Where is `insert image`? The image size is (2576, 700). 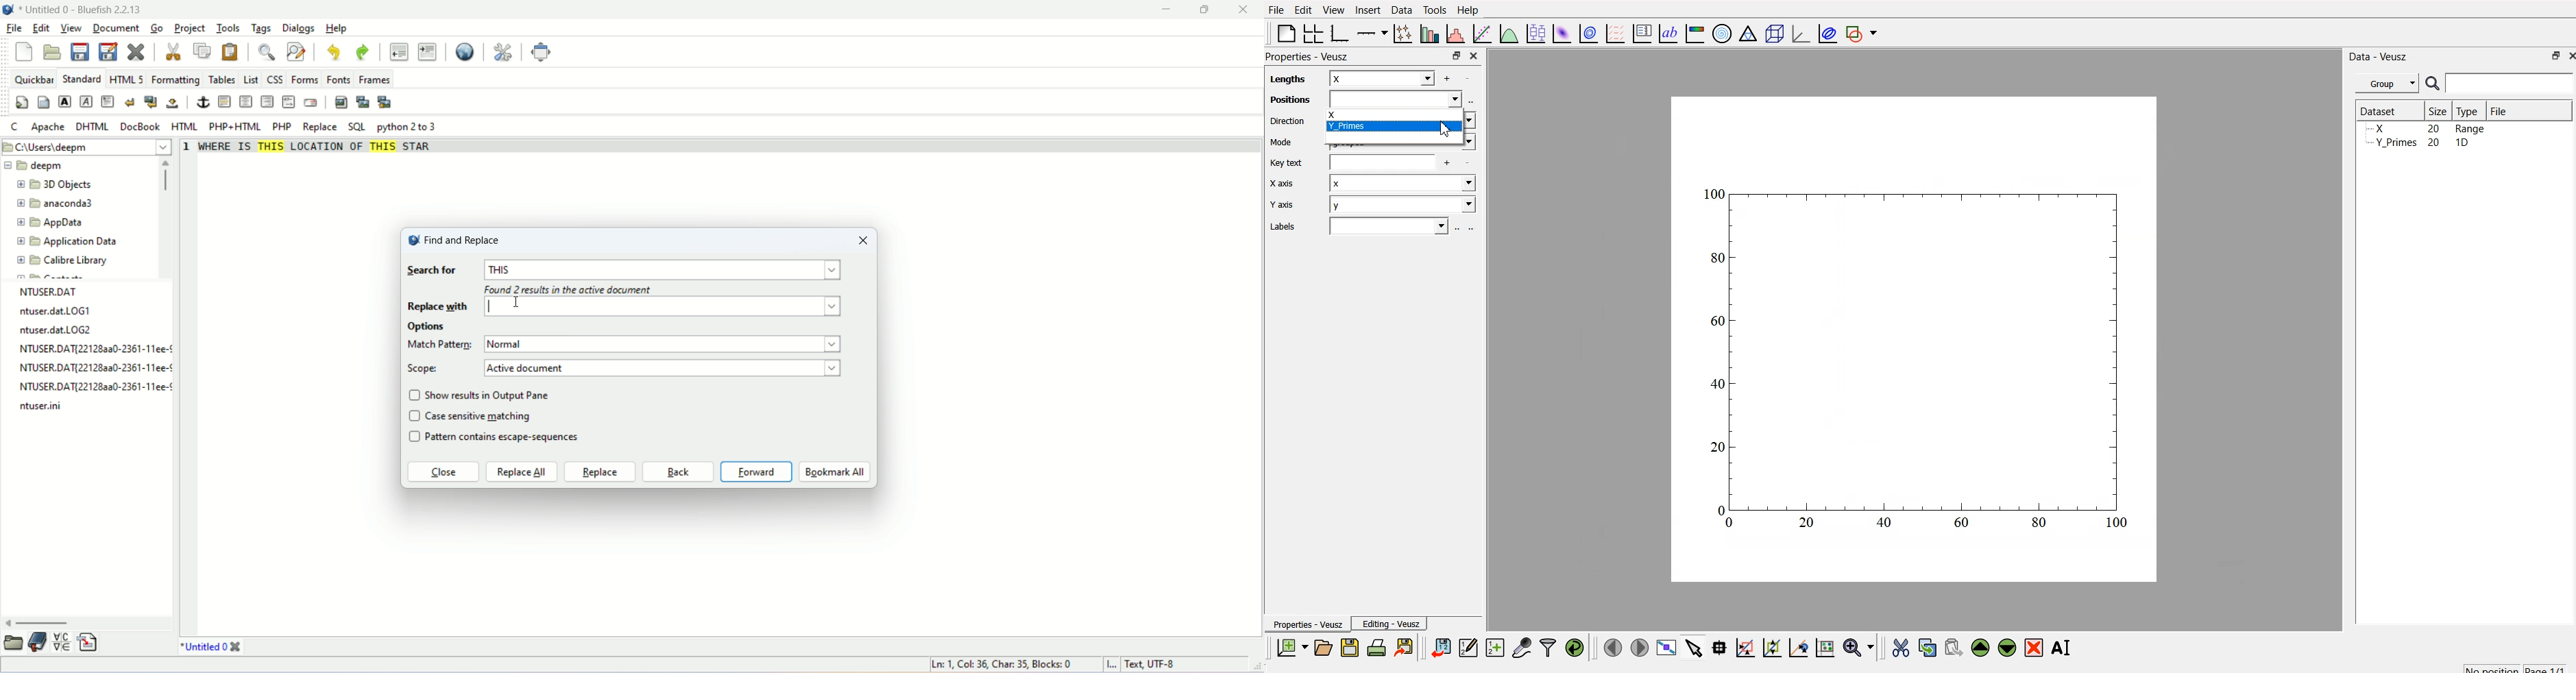 insert image is located at coordinates (339, 103).